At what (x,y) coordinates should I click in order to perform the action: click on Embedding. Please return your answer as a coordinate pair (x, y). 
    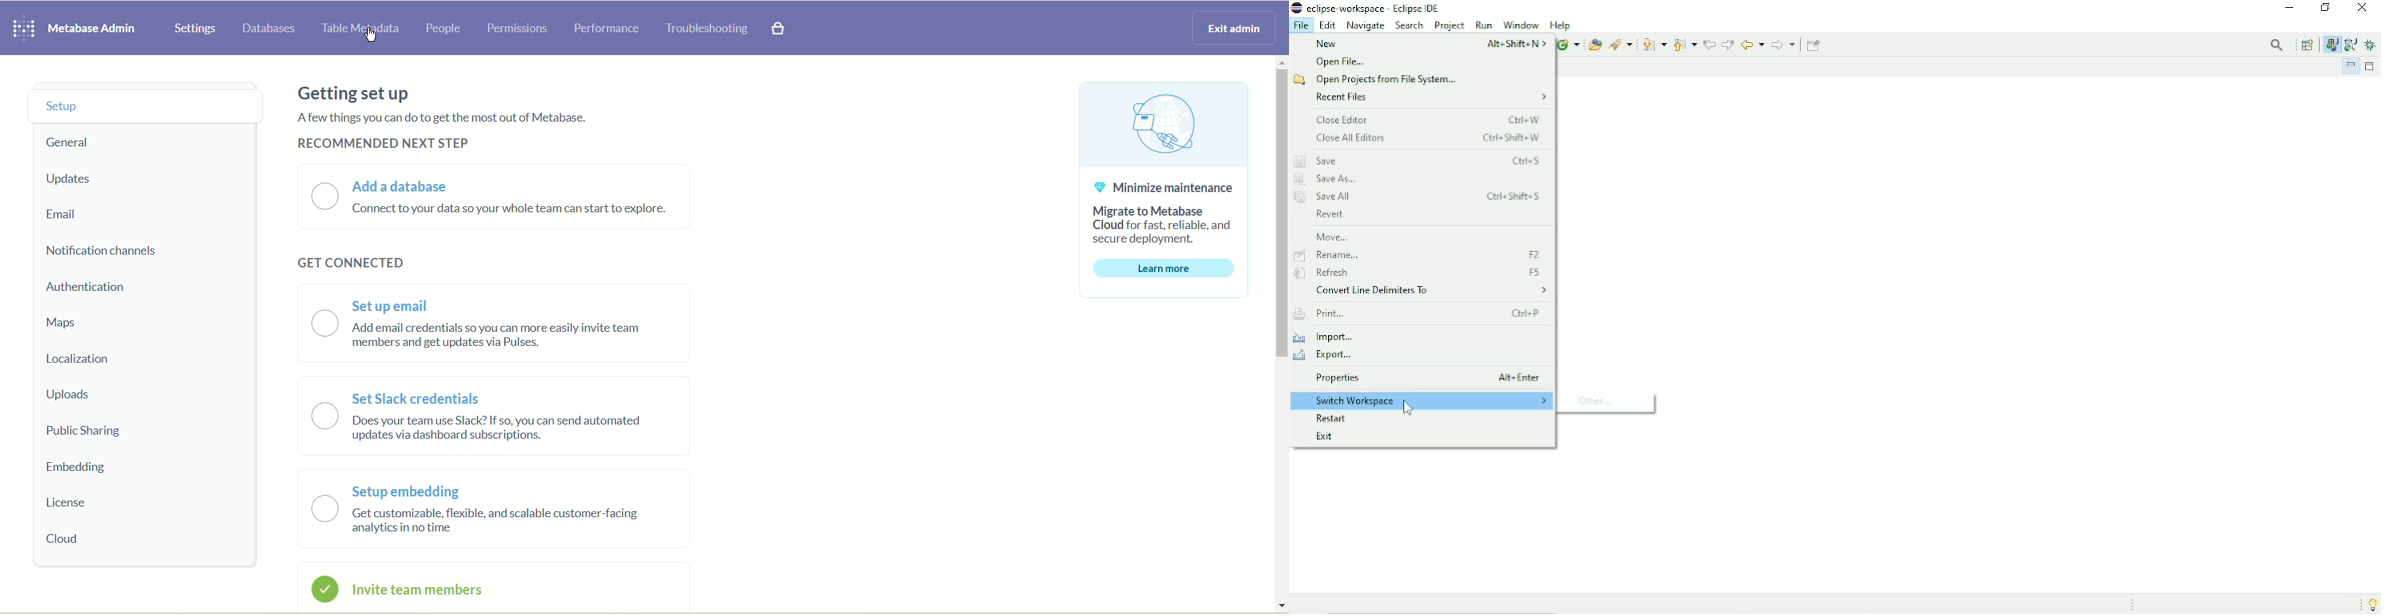
    Looking at the image, I should click on (86, 468).